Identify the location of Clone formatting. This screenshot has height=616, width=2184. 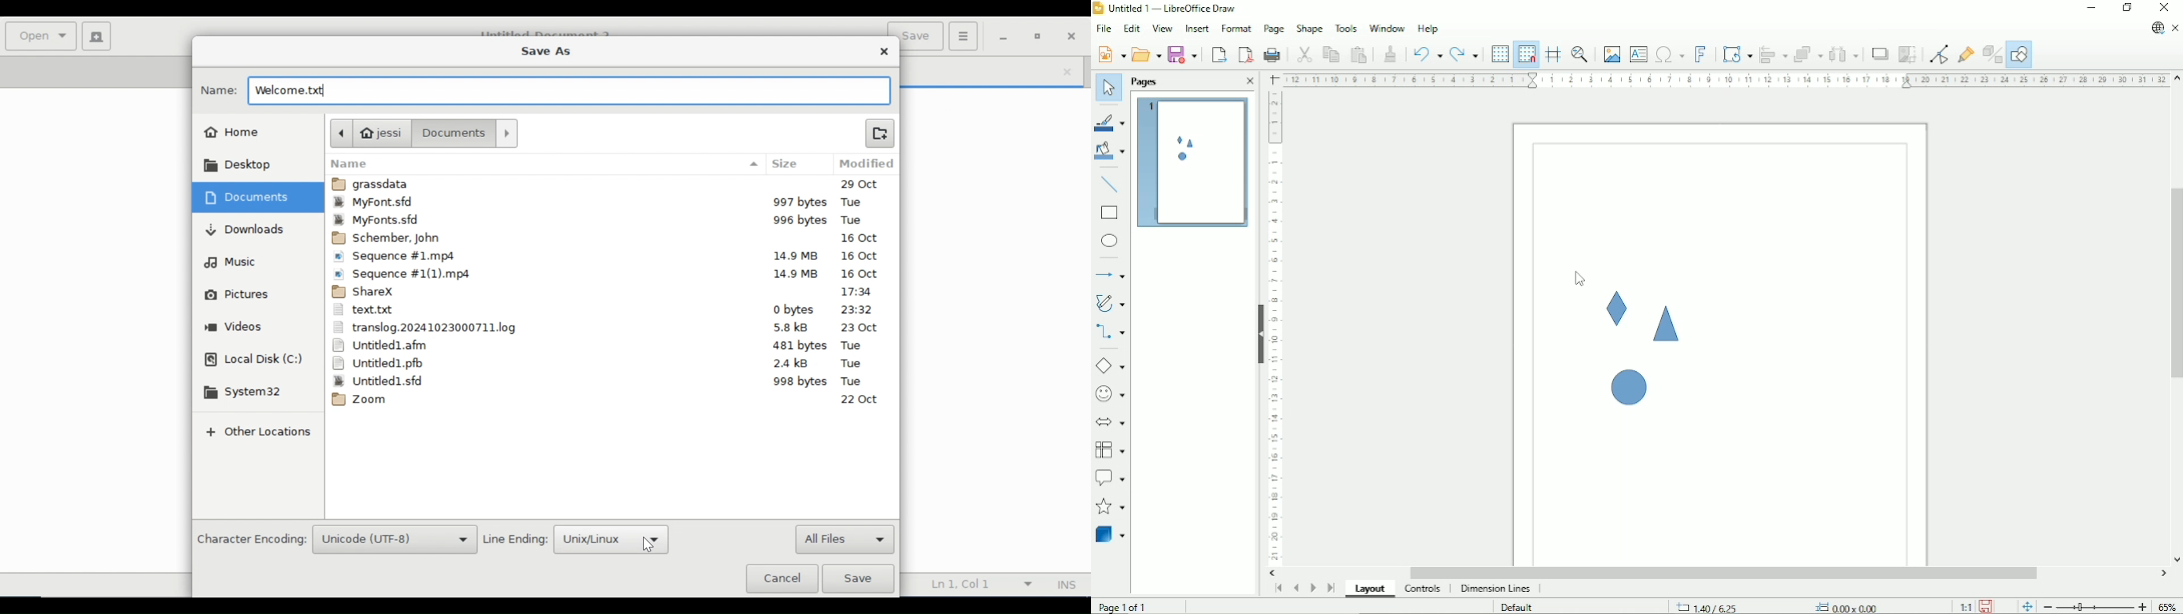
(1391, 53).